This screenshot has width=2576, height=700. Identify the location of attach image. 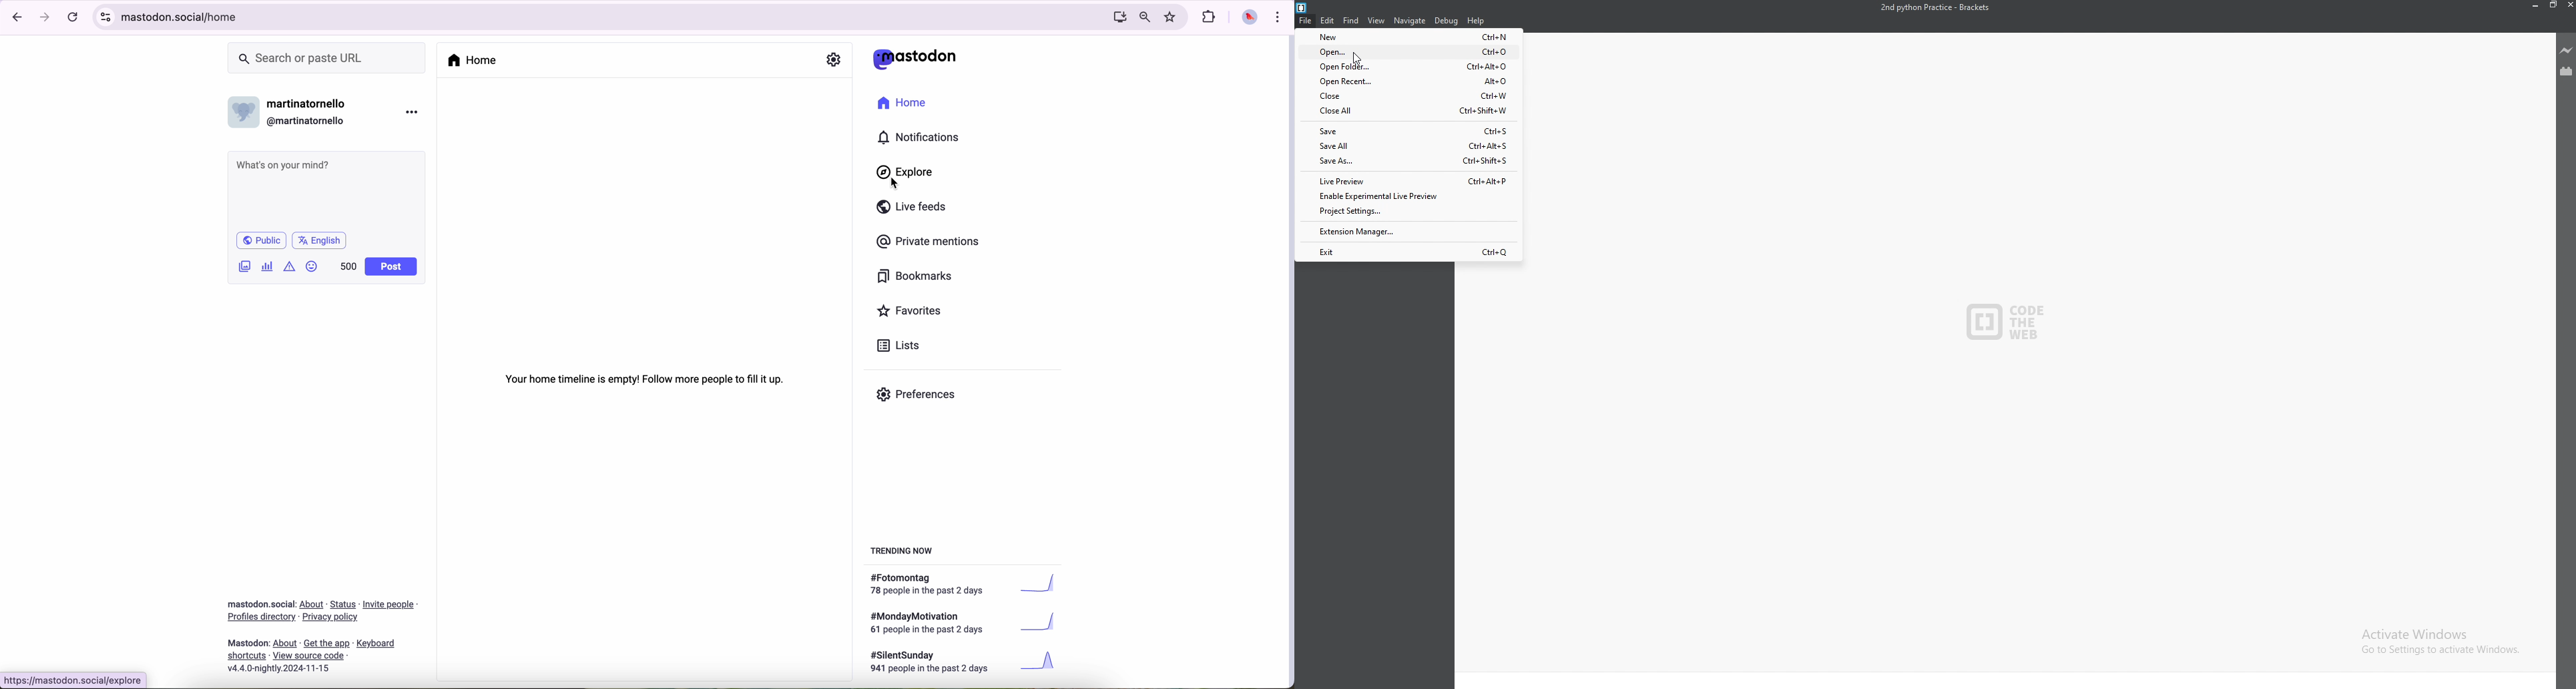
(245, 266).